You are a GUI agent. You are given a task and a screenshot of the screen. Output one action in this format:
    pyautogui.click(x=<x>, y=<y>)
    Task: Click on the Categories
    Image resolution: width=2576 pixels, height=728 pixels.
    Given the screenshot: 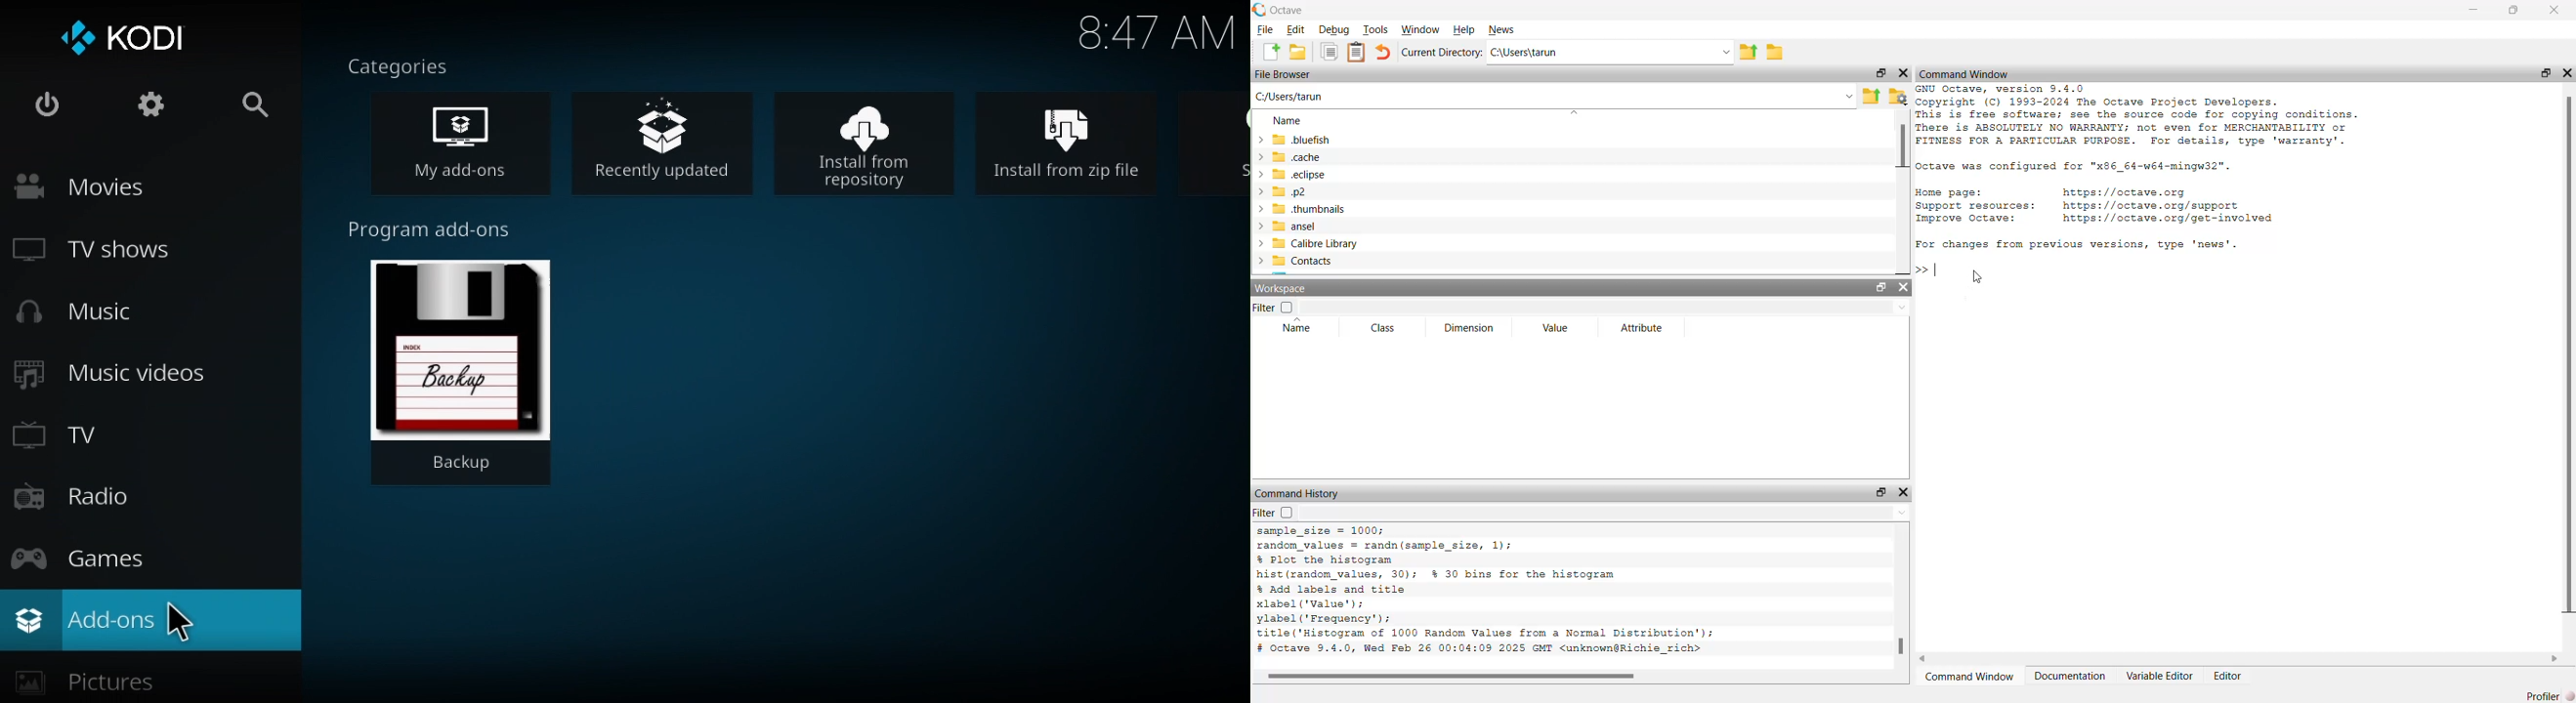 What is the action you would take?
    pyautogui.click(x=398, y=64)
    